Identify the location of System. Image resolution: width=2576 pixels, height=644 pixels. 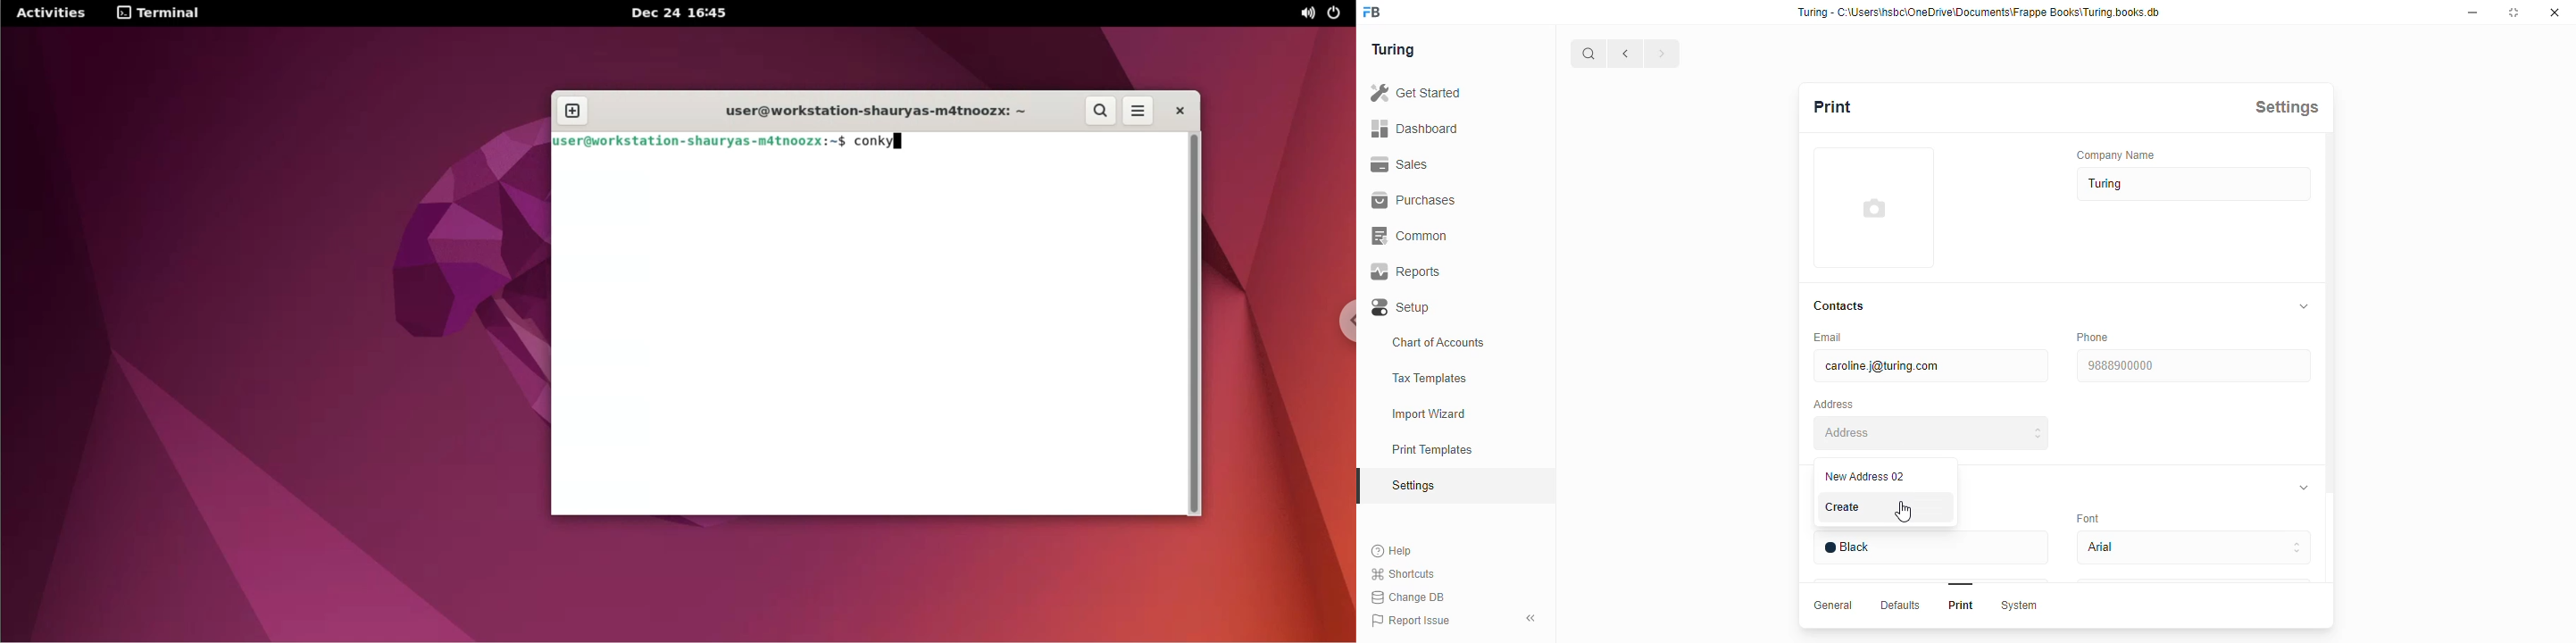
(2021, 606).